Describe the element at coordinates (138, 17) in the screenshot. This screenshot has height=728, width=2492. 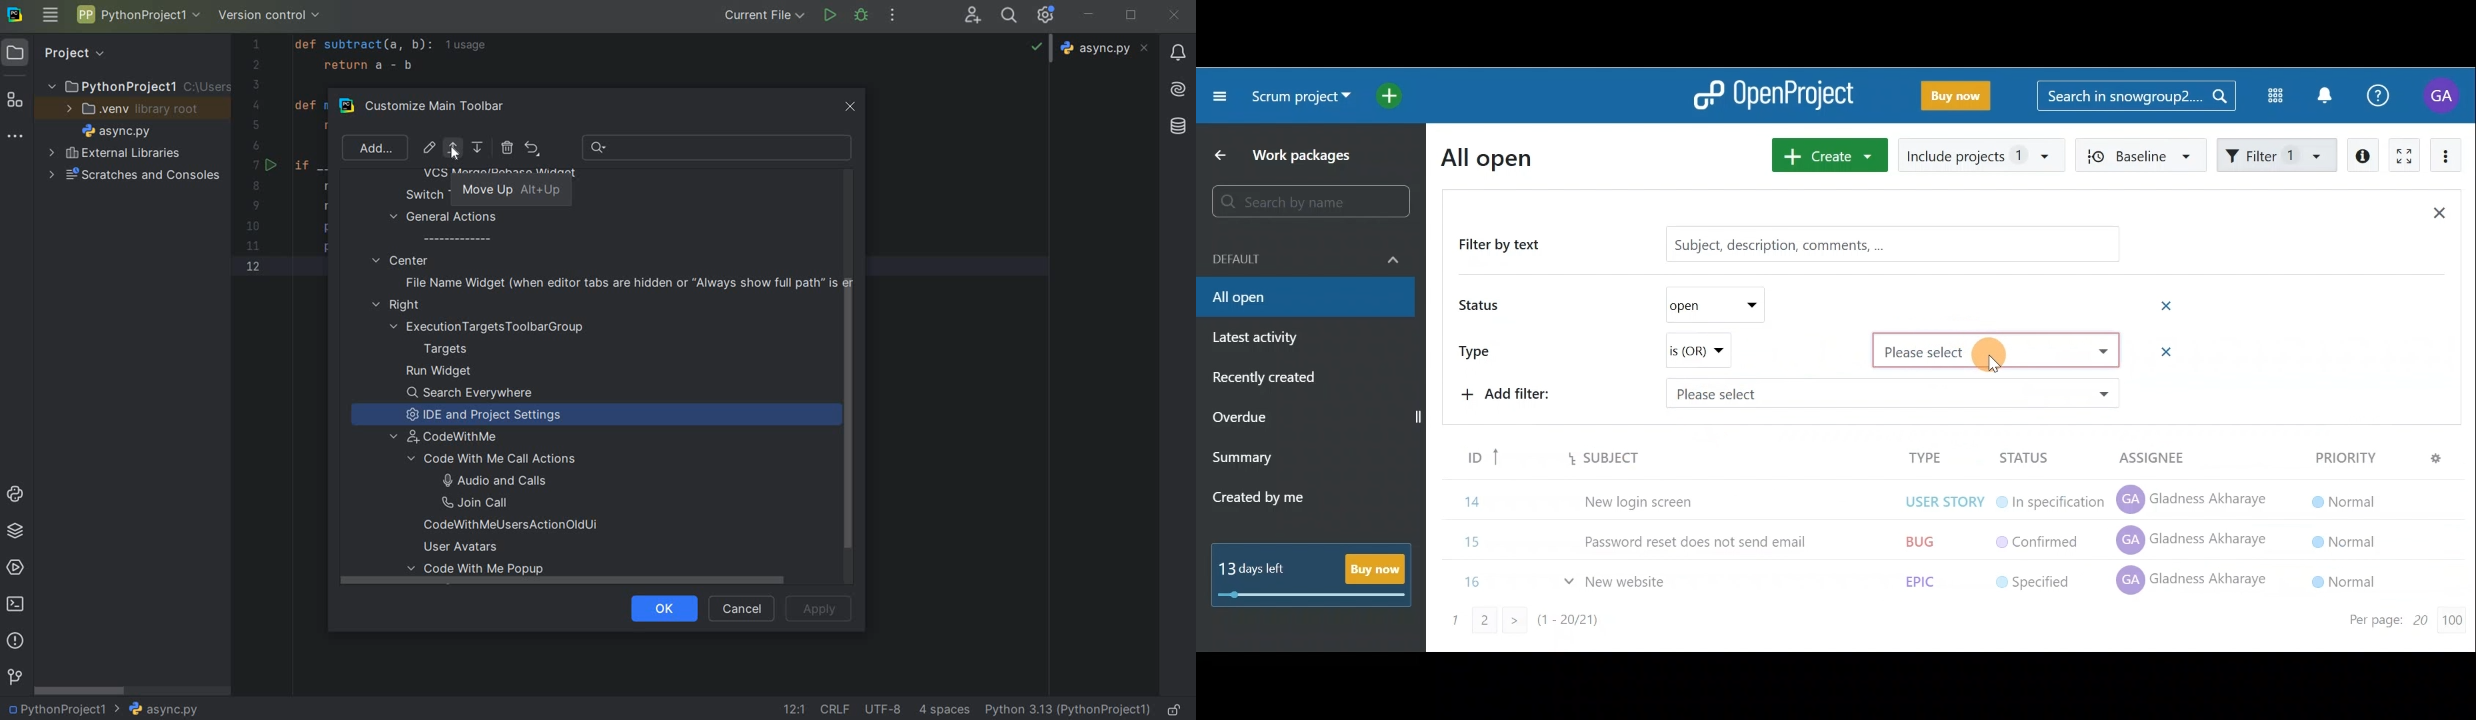
I see `PROJECT NAME` at that location.